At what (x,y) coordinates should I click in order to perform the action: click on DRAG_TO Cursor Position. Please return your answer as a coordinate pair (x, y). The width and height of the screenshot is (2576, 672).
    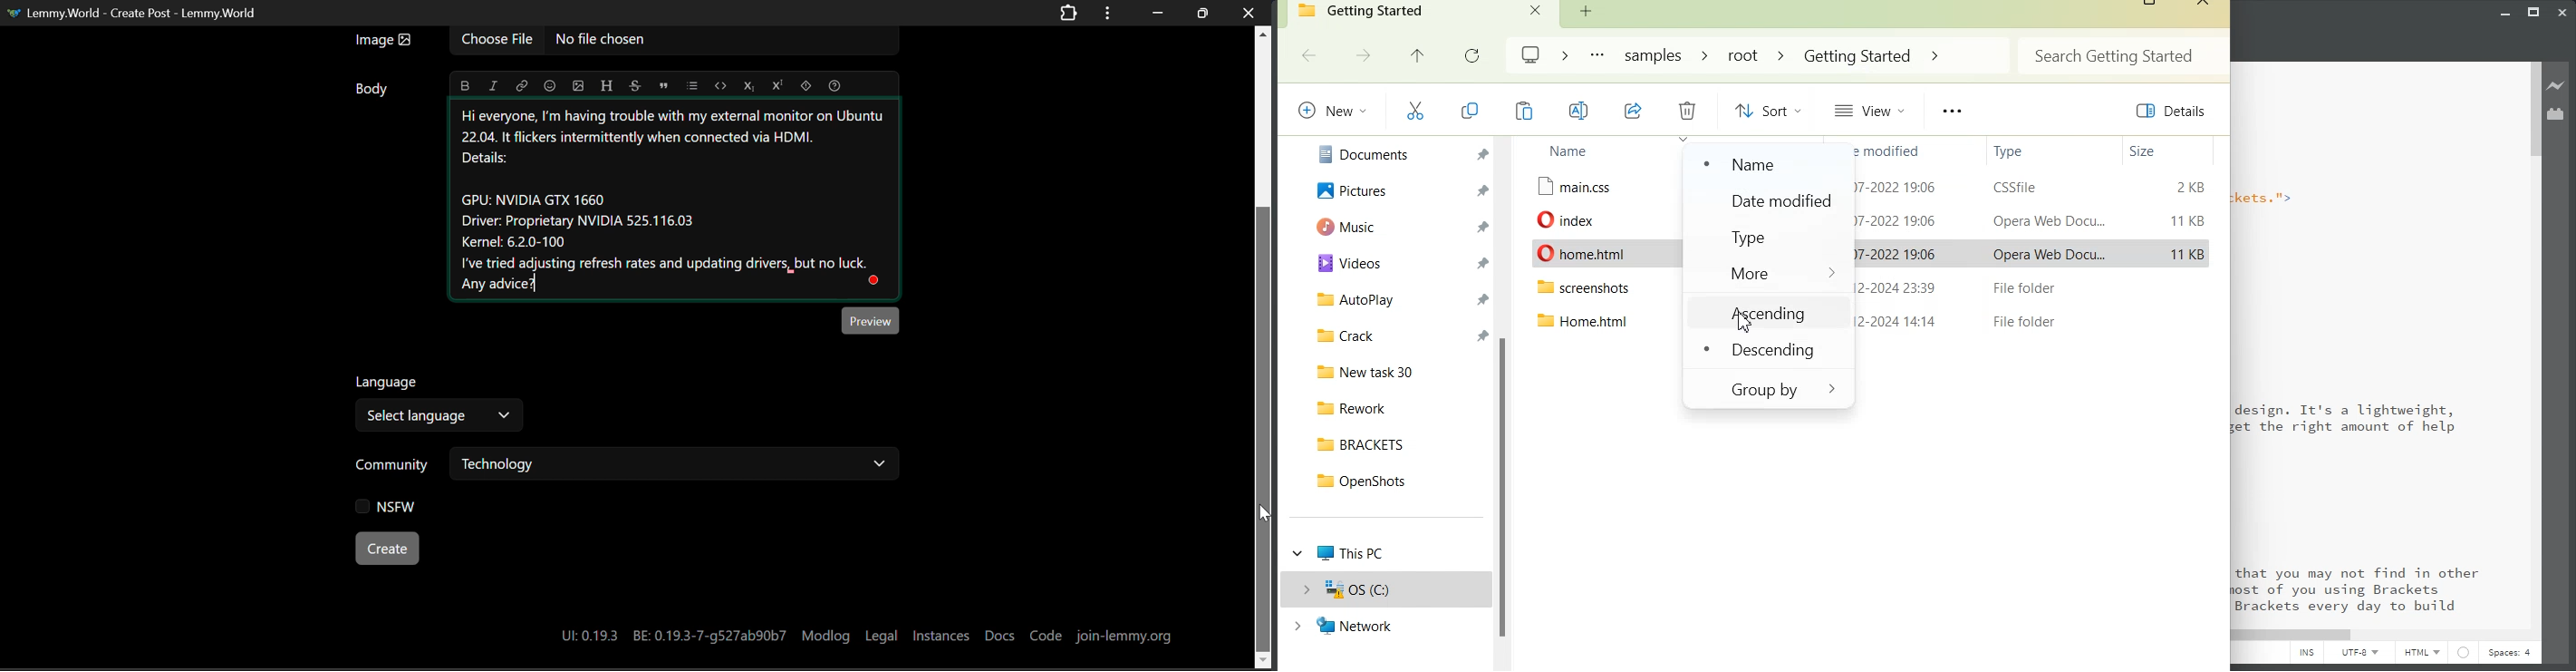
    Looking at the image, I should click on (1264, 515).